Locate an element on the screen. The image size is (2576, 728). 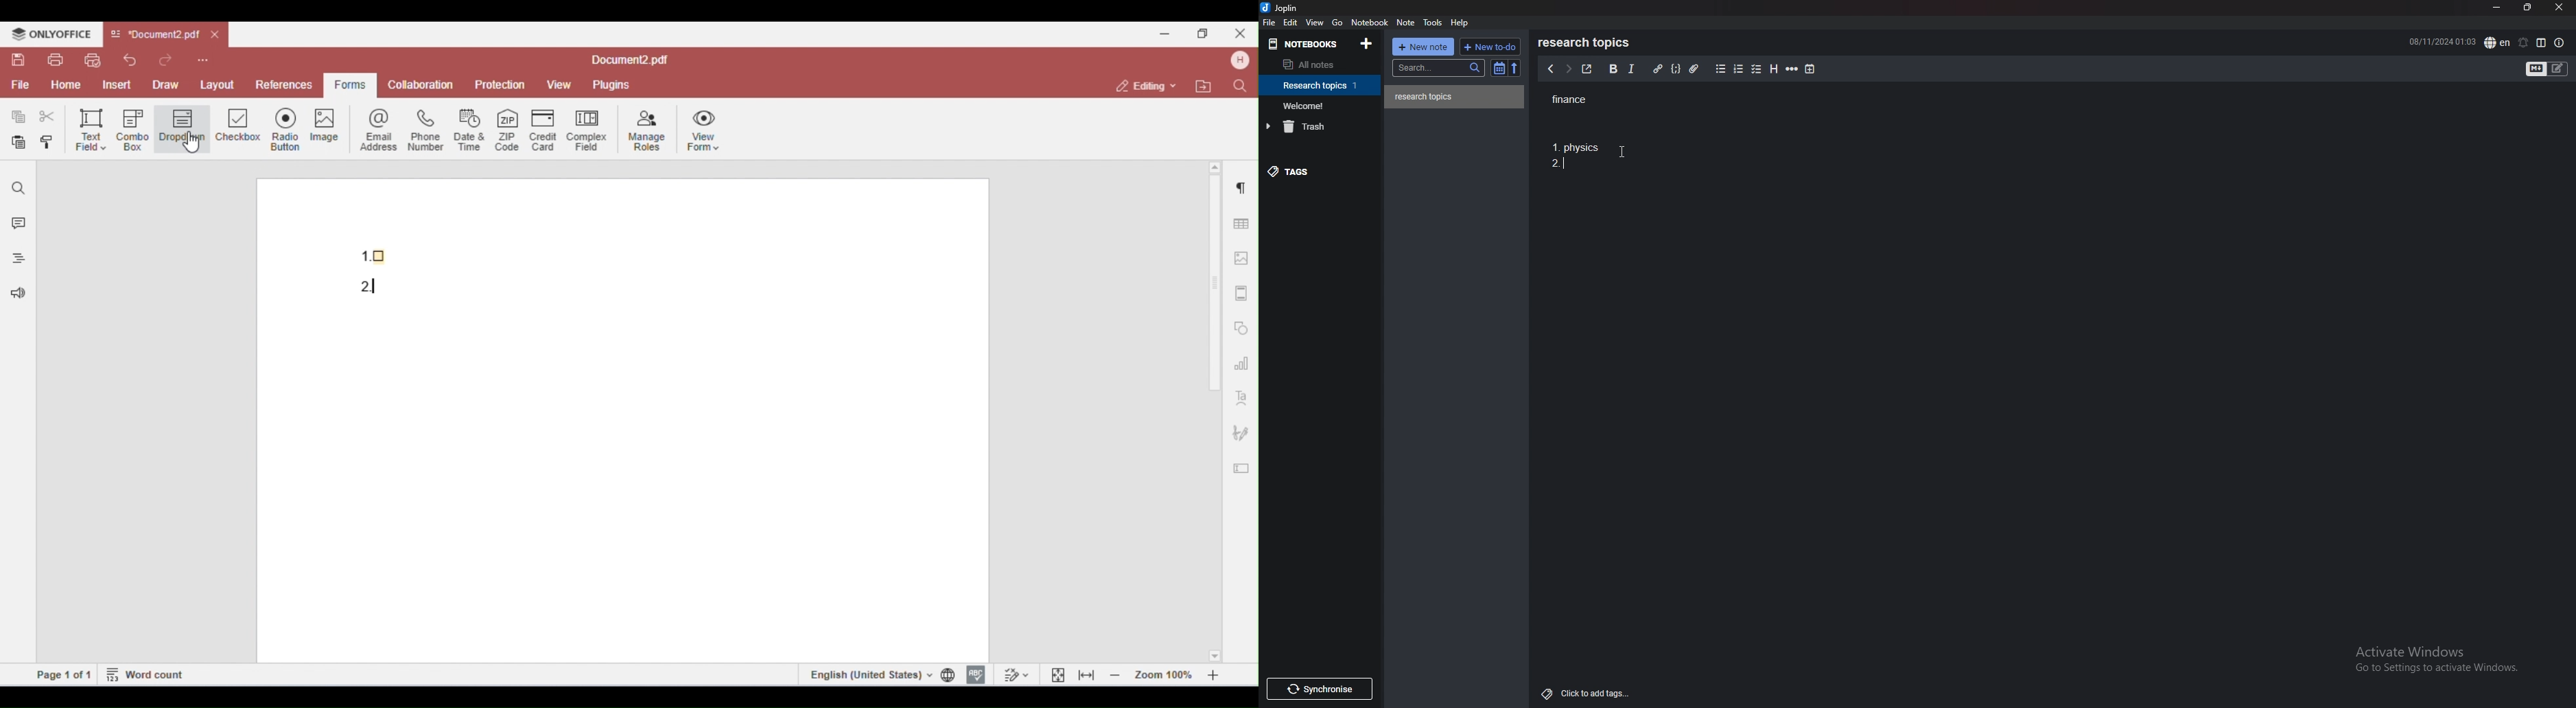
new note is located at coordinates (1425, 46).